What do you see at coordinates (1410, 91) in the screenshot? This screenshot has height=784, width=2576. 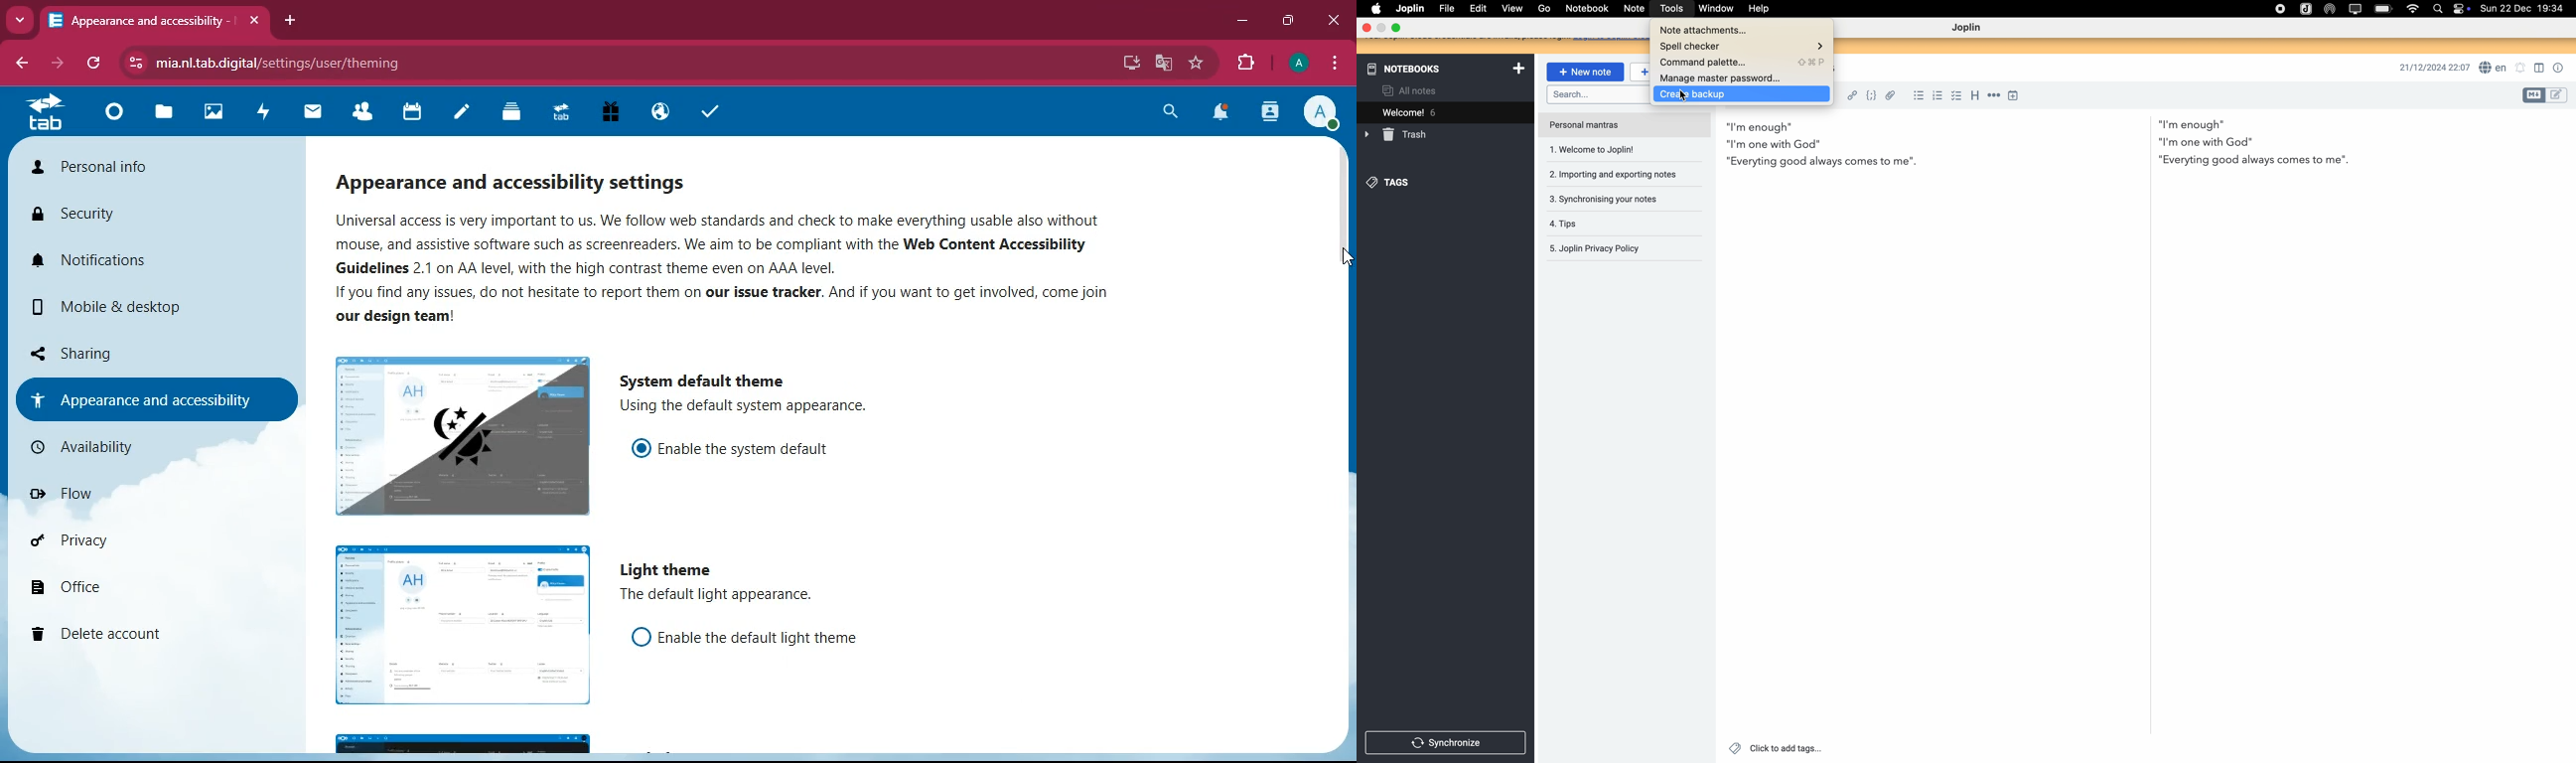 I see `all notes` at bounding box center [1410, 91].